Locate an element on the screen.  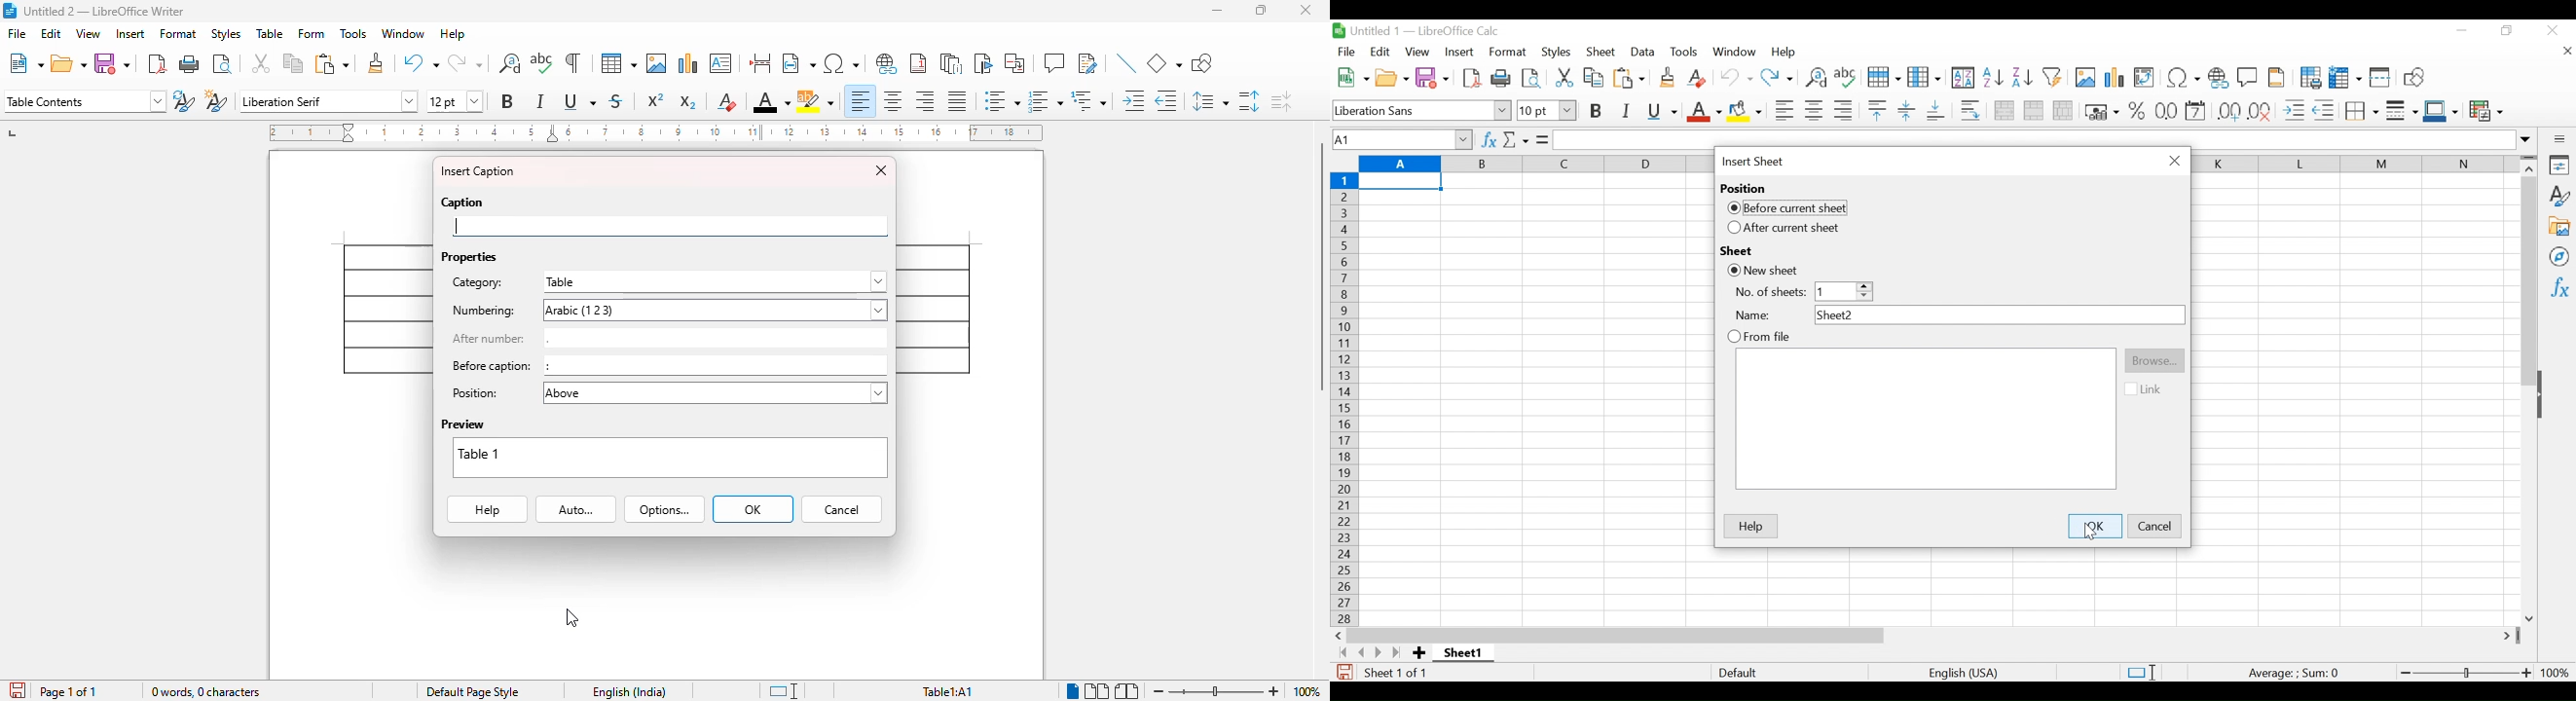
before caption:  : is located at coordinates (667, 365).